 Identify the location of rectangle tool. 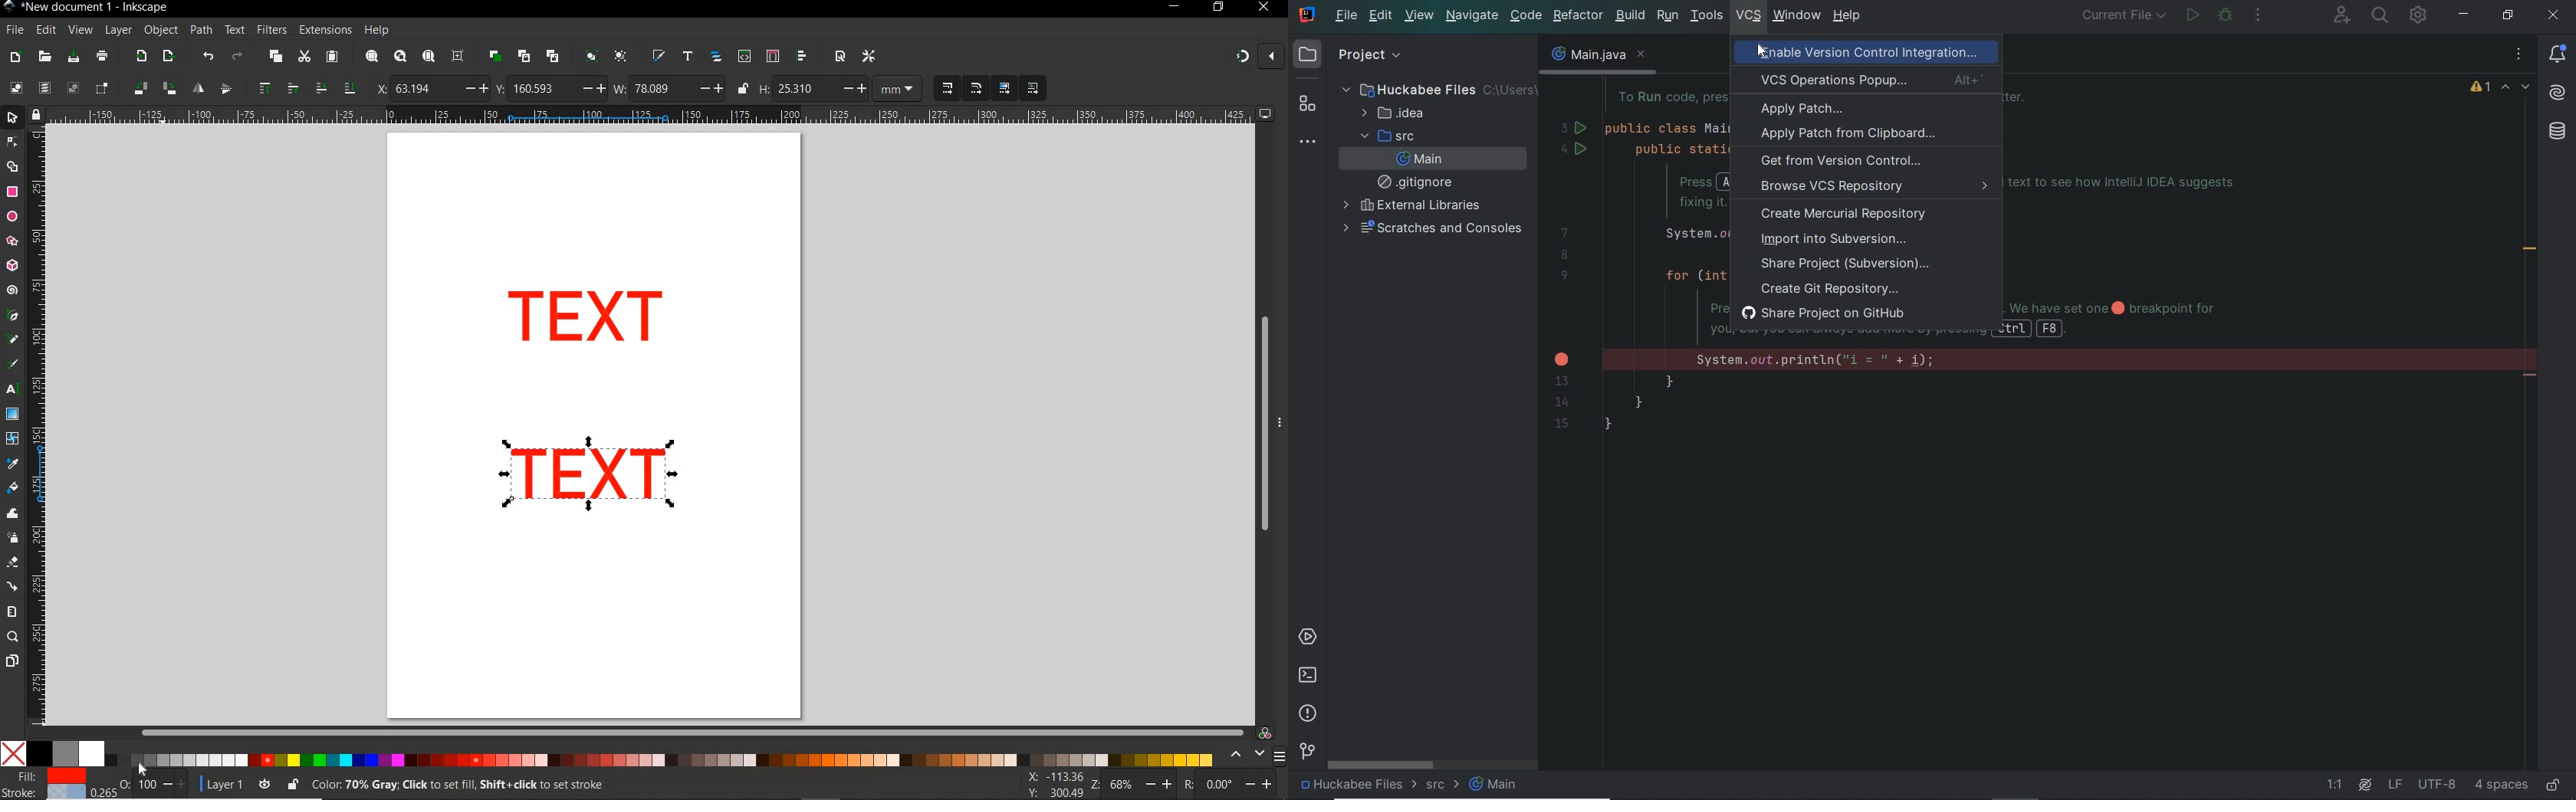
(12, 192).